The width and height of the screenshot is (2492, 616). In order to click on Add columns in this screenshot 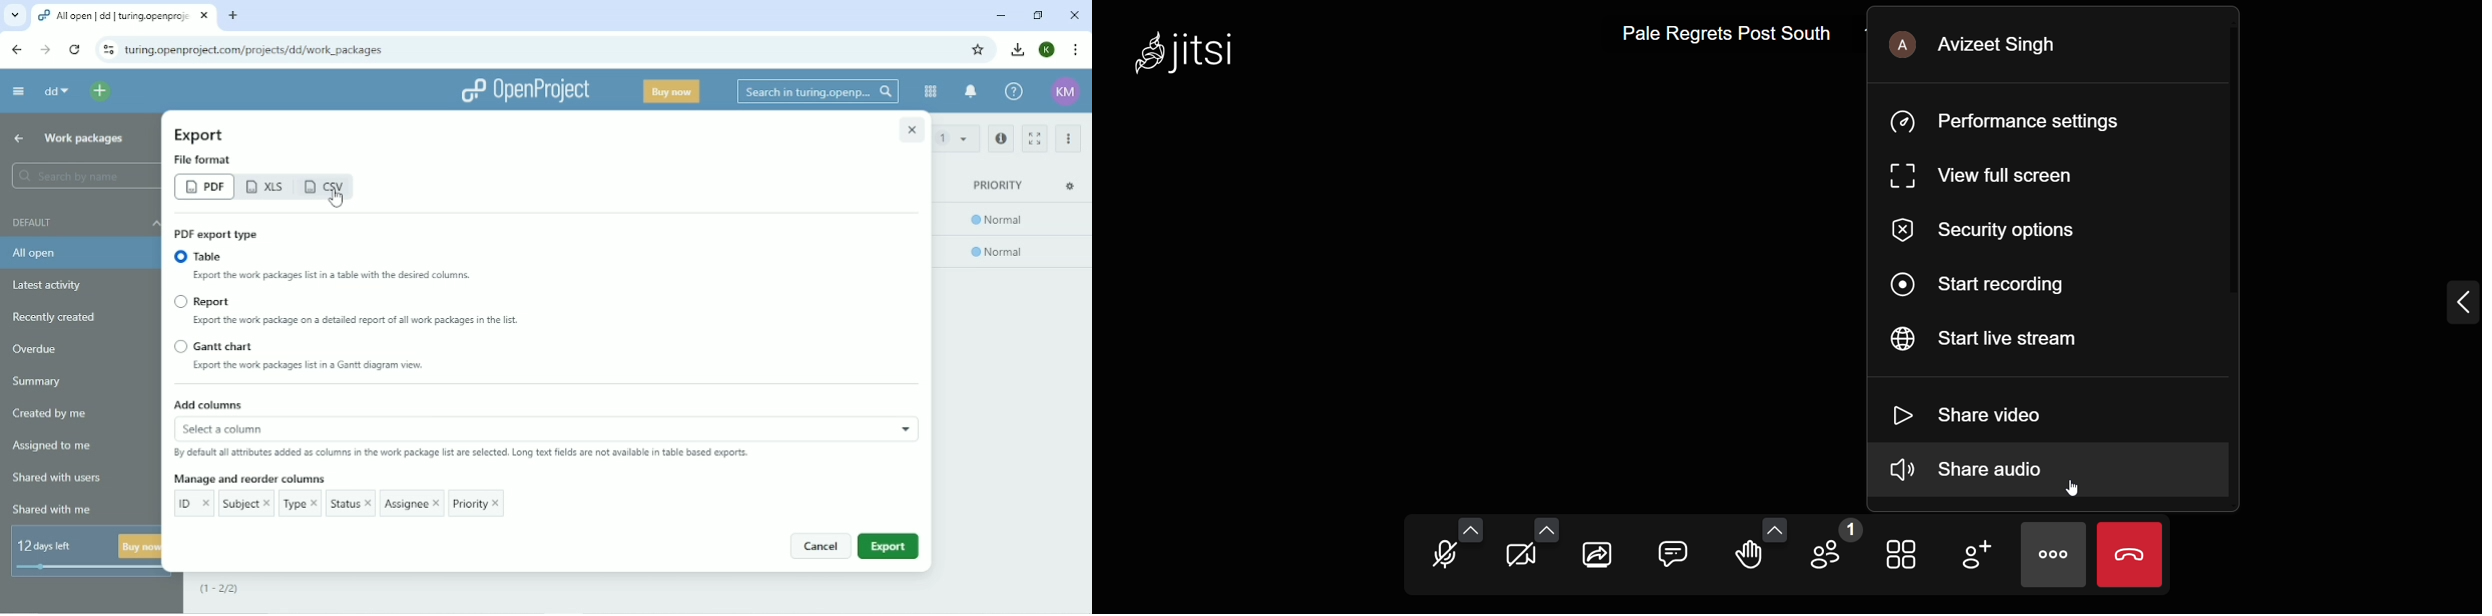, I will do `click(544, 418)`.